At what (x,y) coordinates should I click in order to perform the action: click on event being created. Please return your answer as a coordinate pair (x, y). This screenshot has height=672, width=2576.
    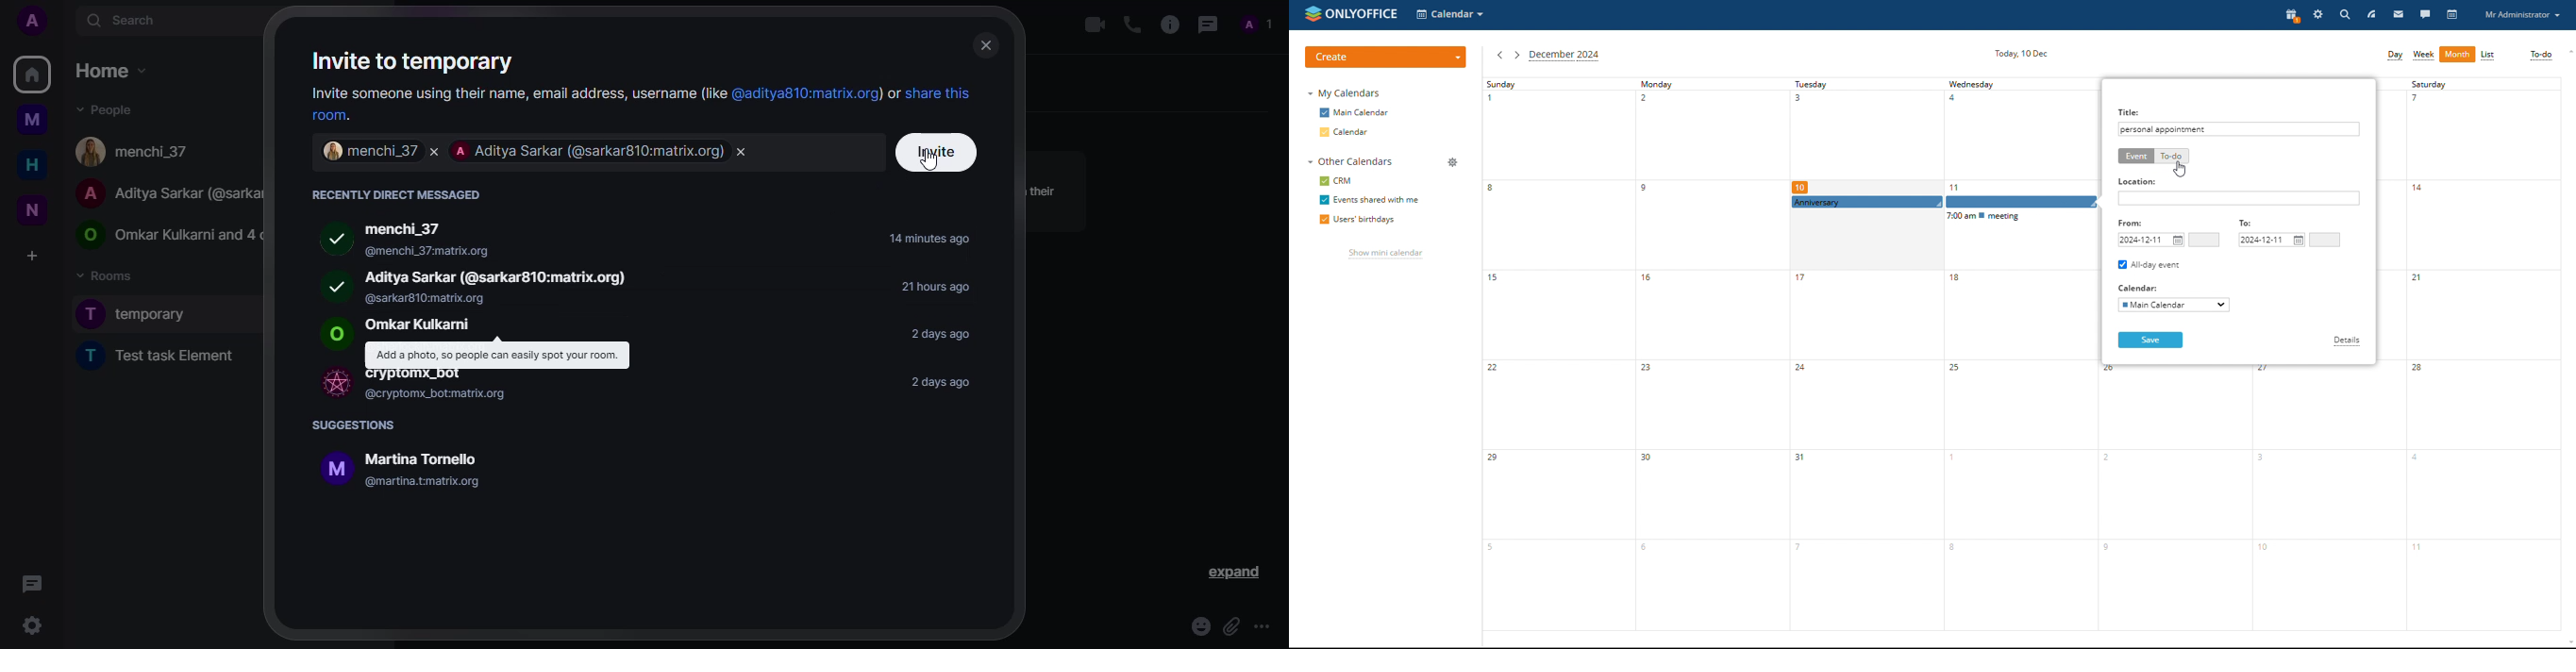
    Looking at the image, I should click on (1944, 203).